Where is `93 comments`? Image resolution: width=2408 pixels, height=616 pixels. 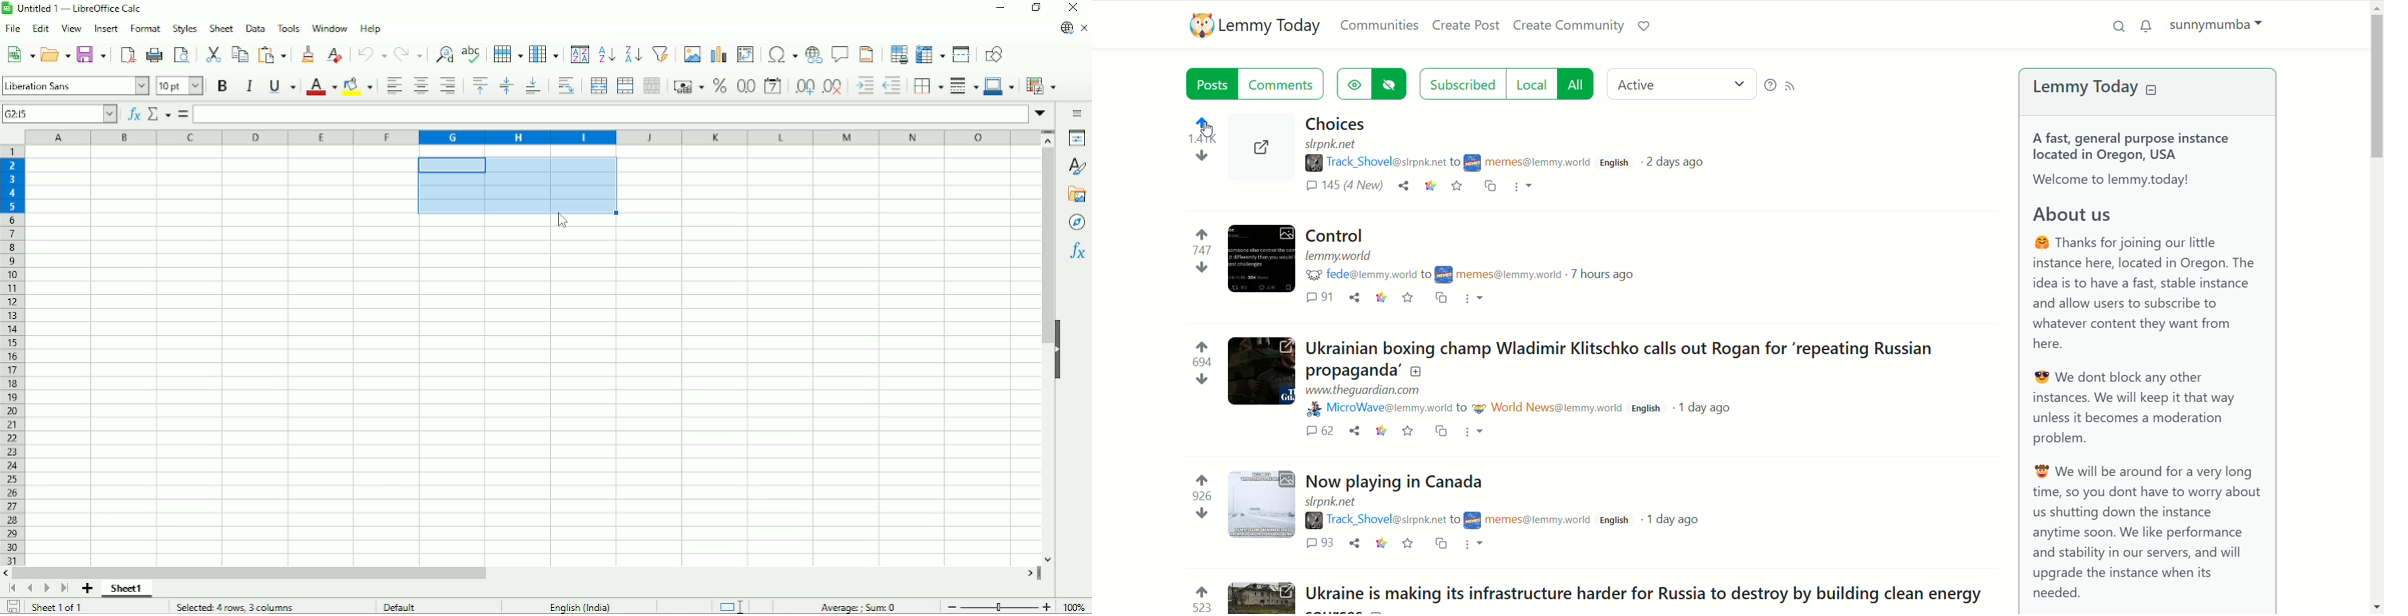 93 comments is located at coordinates (1322, 545).